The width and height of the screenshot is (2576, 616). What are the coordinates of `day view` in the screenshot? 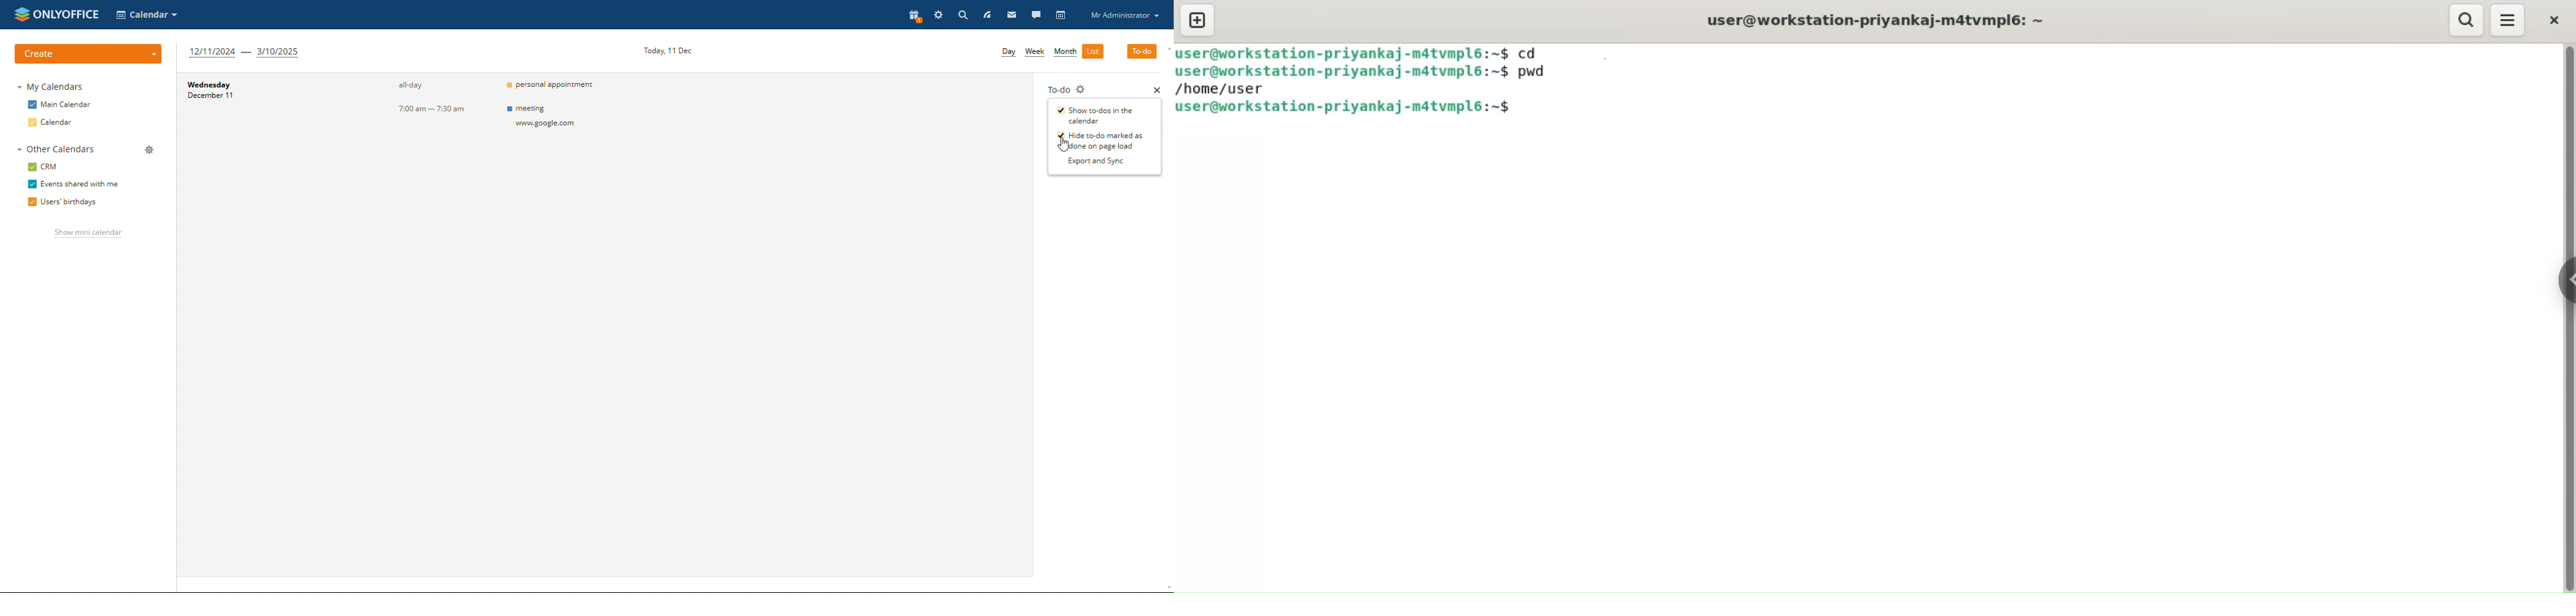 It's located at (1009, 53).